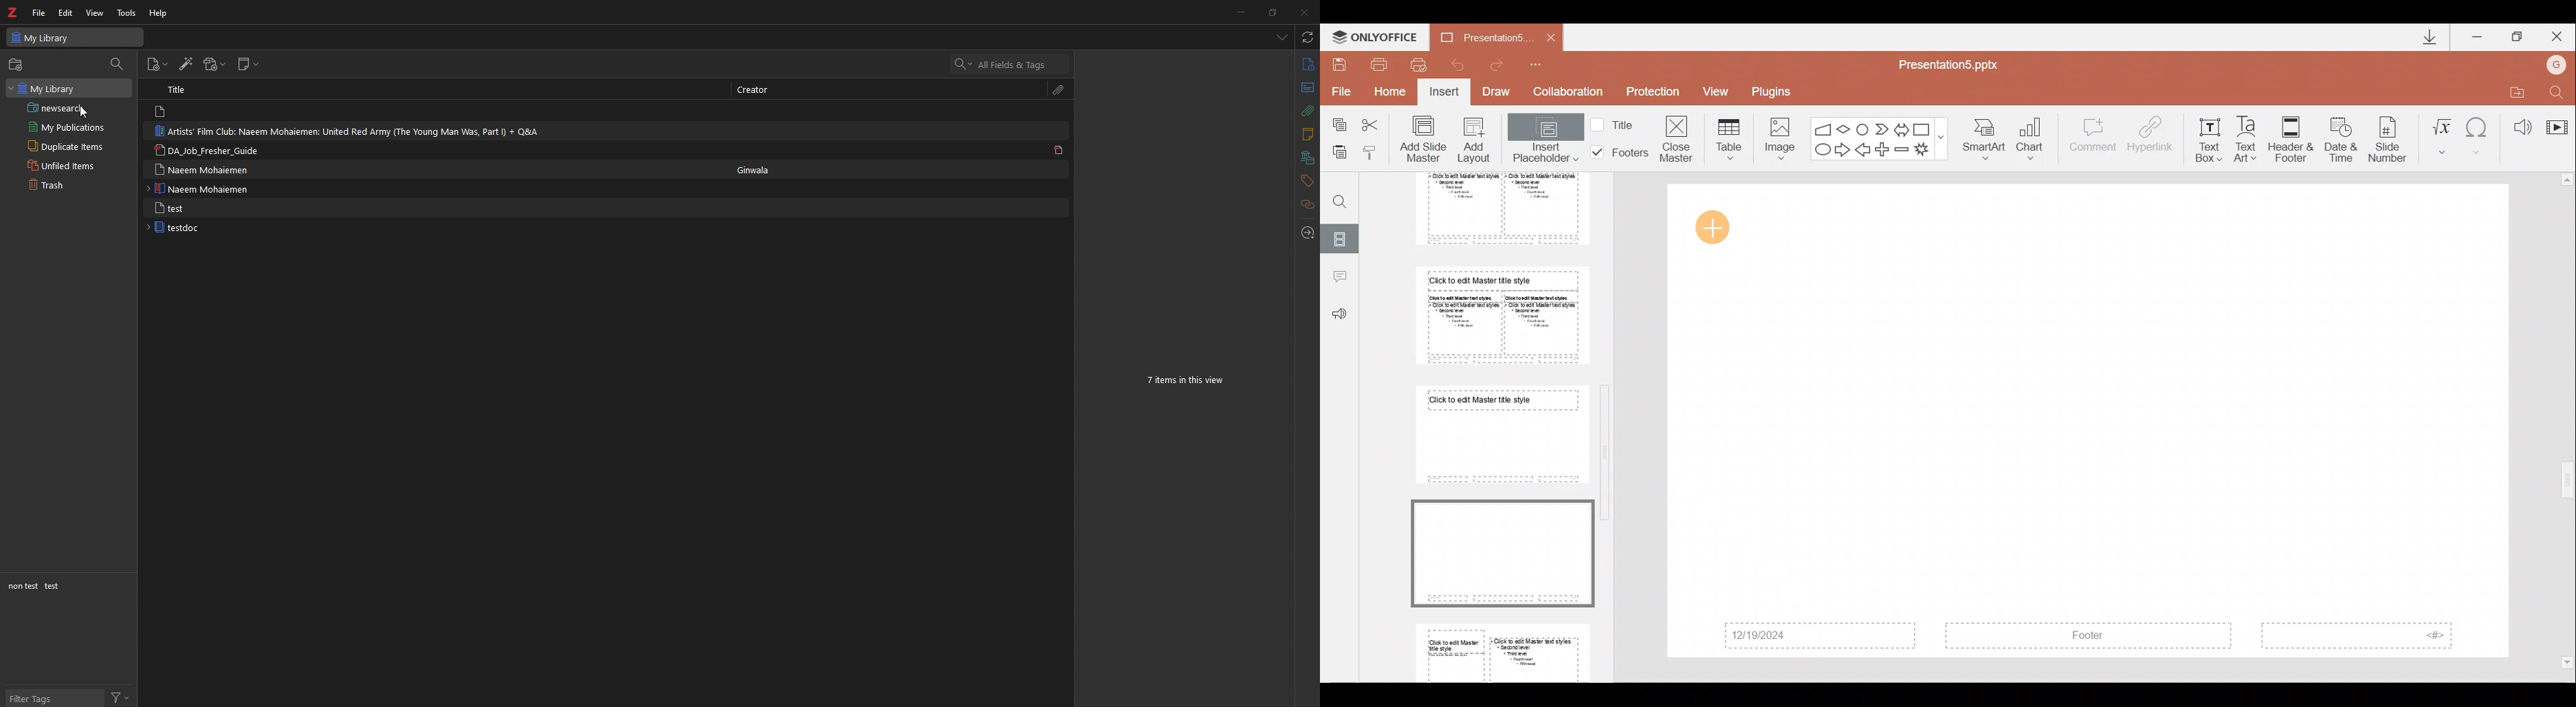 This screenshot has height=728, width=2576. What do you see at coordinates (1678, 138) in the screenshot?
I see `Close masters` at bounding box center [1678, 138].